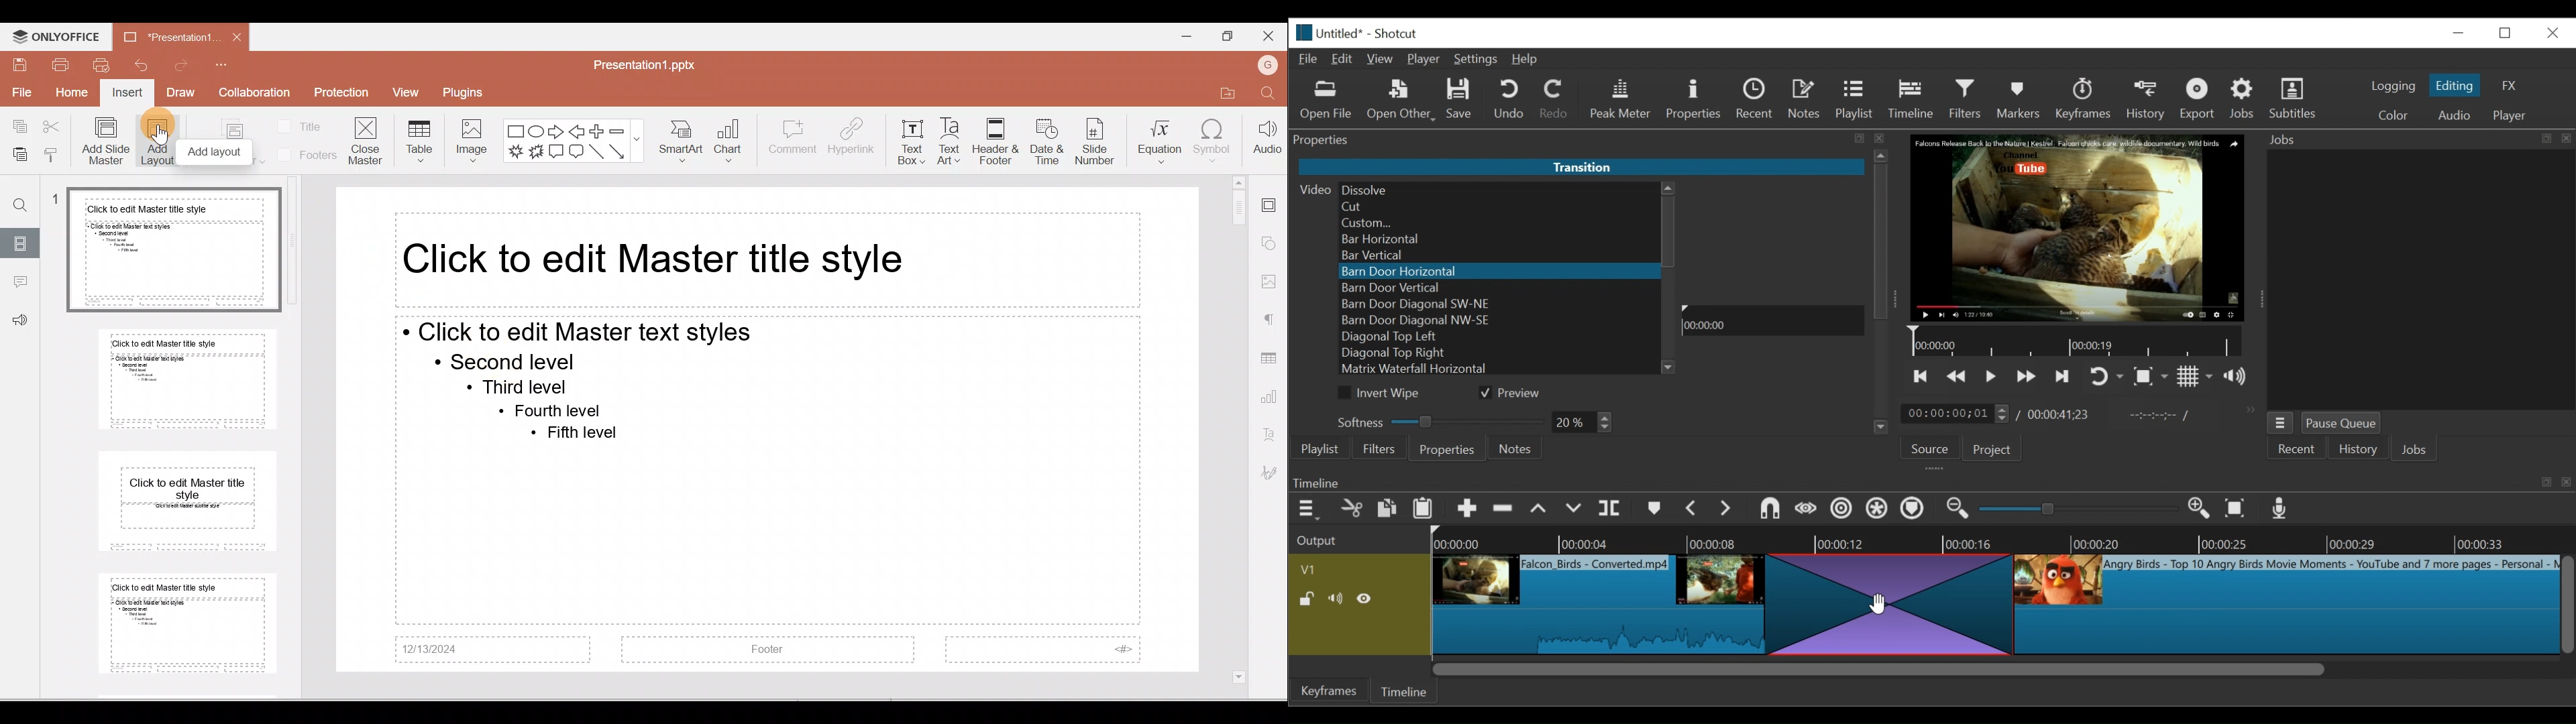 The width and height of the screenshot is (2576, 728). Describe the element at coordinates (910, 146) in the screenshot. I see `Text box` at that location.